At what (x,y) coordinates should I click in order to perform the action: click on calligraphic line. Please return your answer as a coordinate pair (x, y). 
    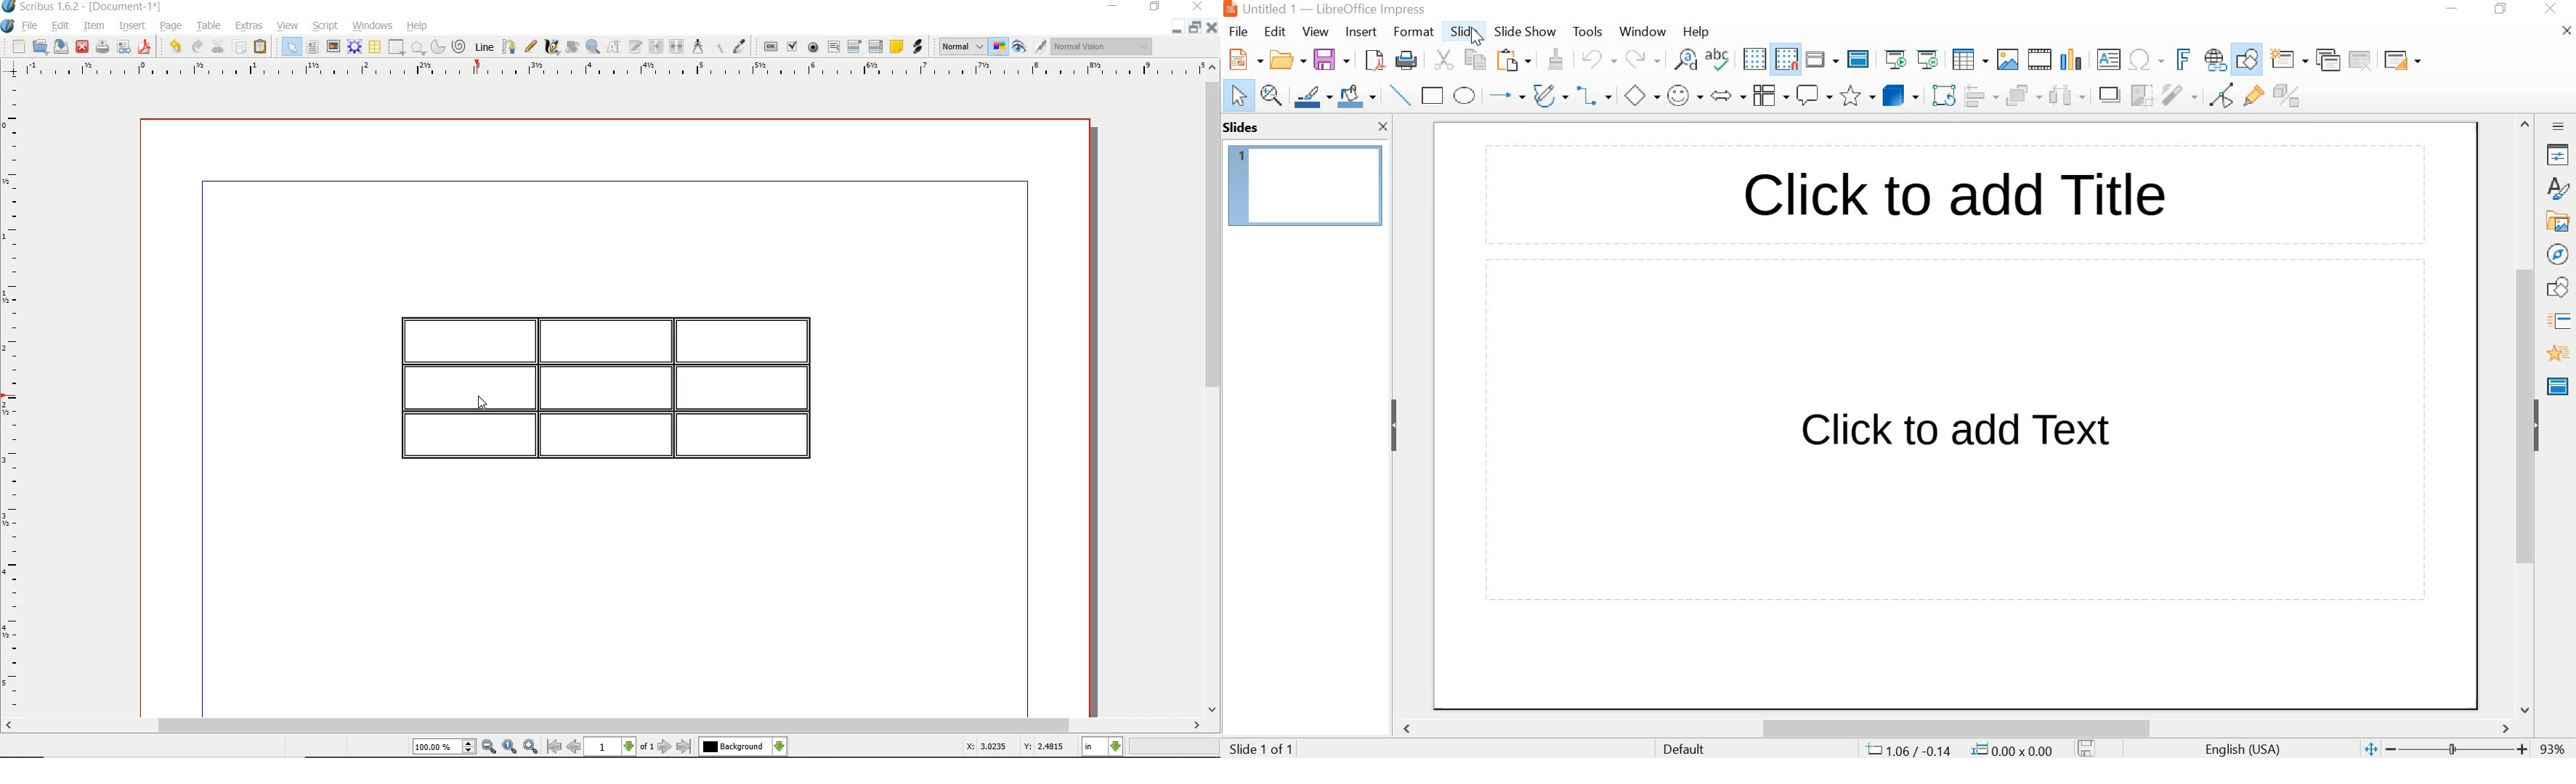
    Looking at the image, I should click on (551, 46).